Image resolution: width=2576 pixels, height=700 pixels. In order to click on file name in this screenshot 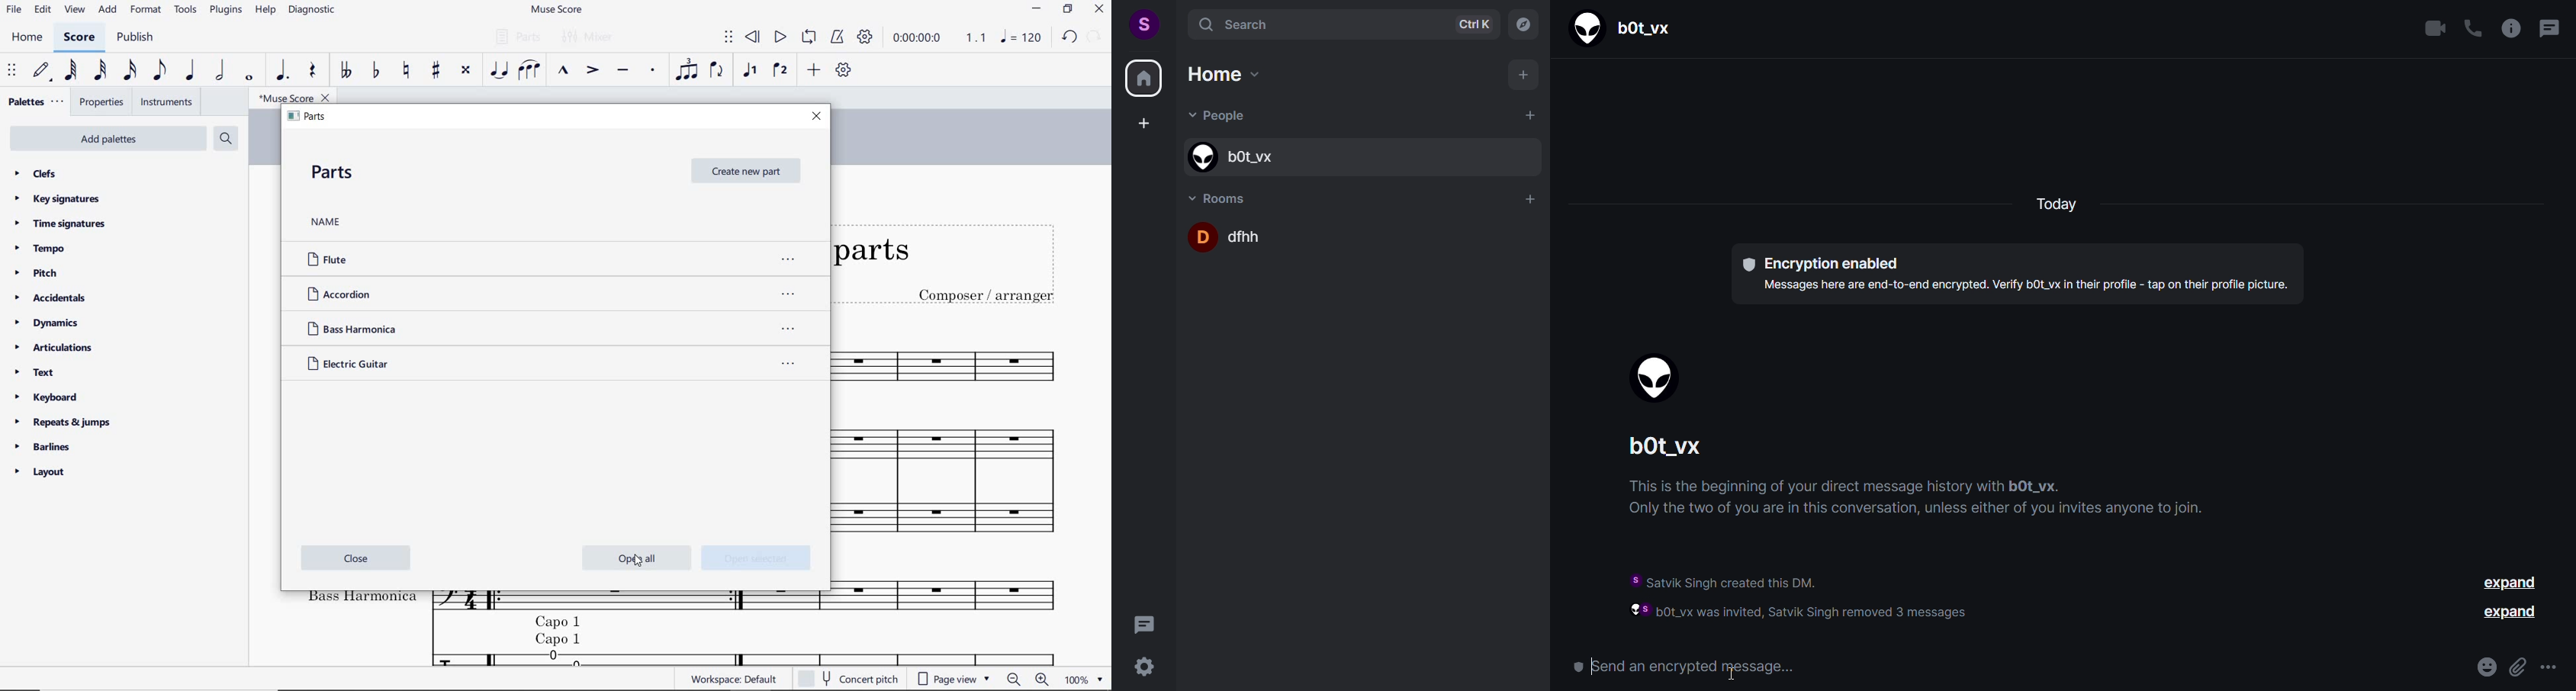, I will do `click(297, 97)`.